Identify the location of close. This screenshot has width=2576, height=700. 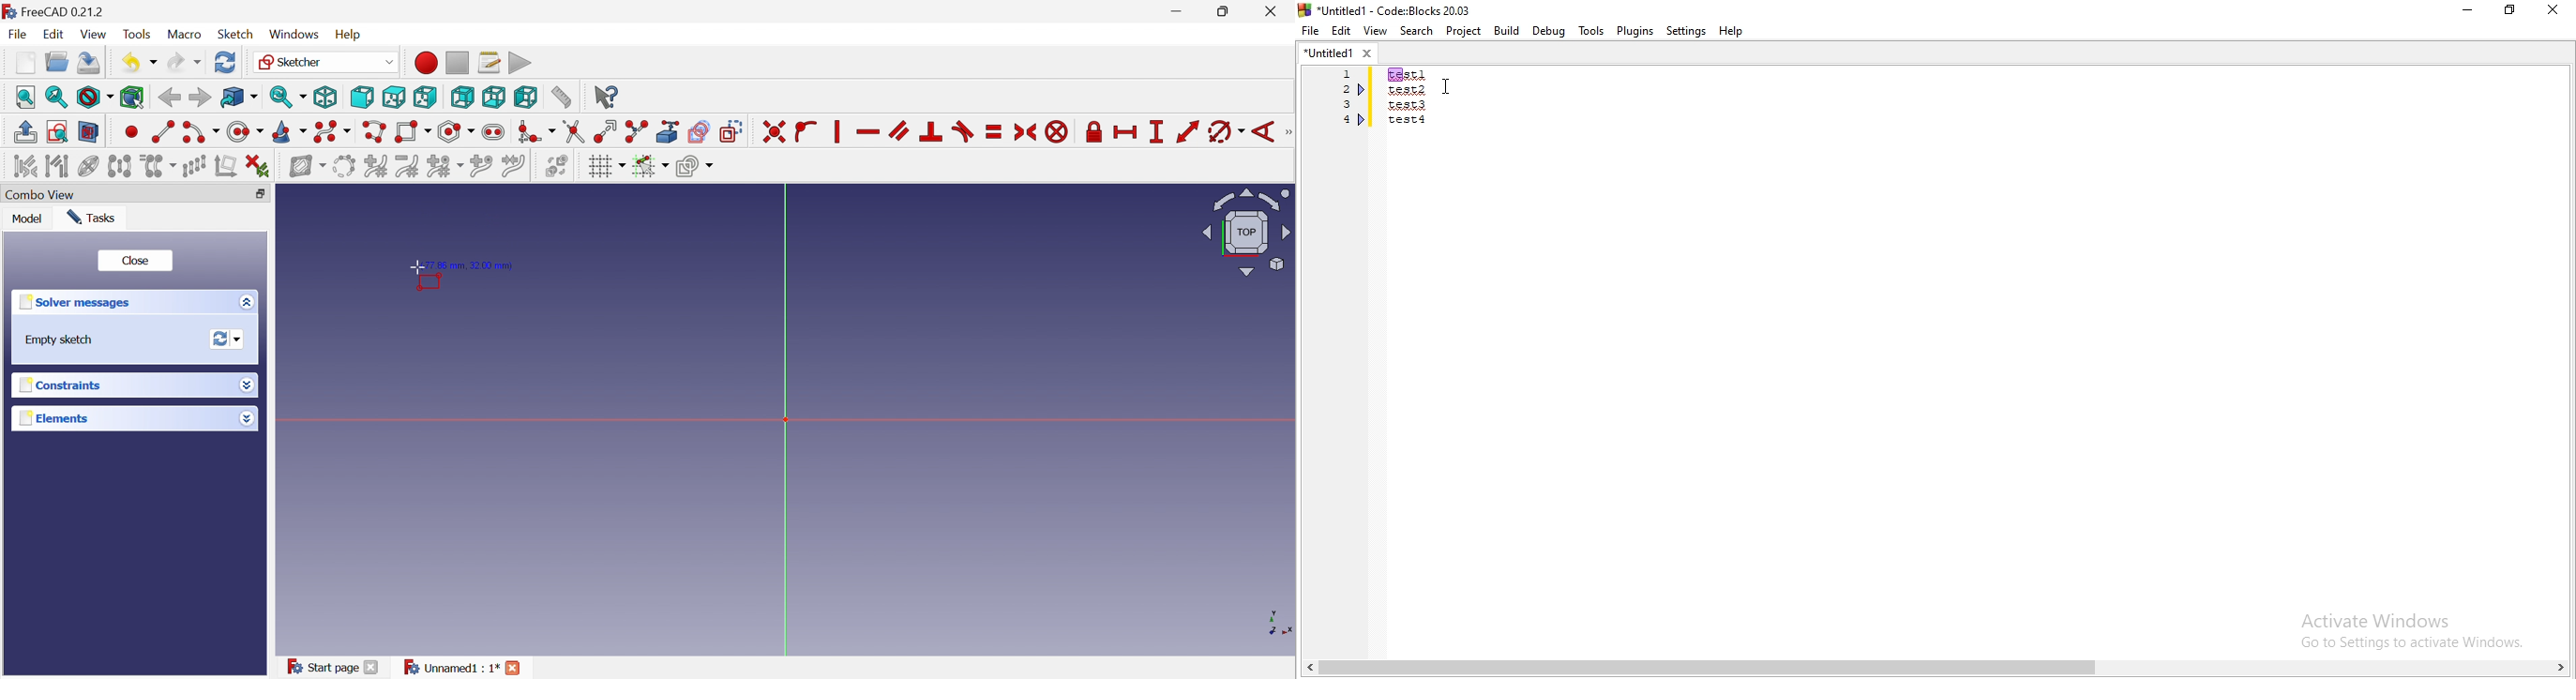
(2557, 10).